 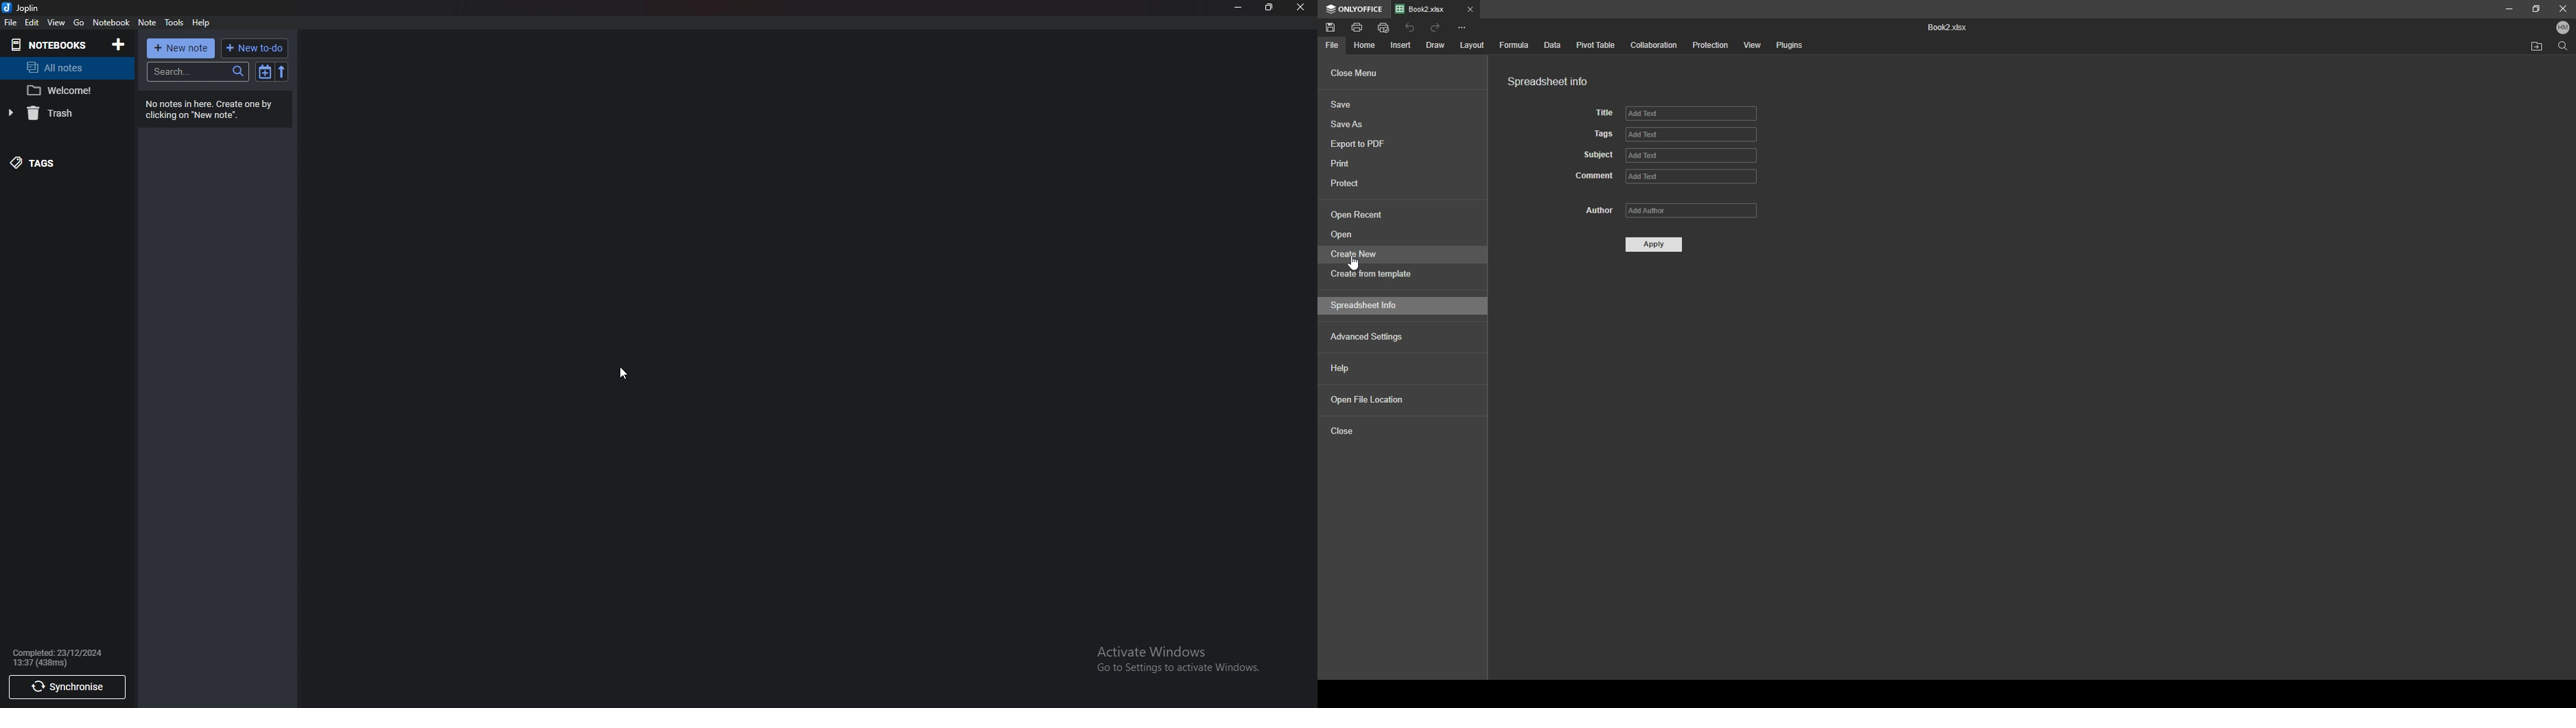 I want to click on trash, so click(x=60, y=113).